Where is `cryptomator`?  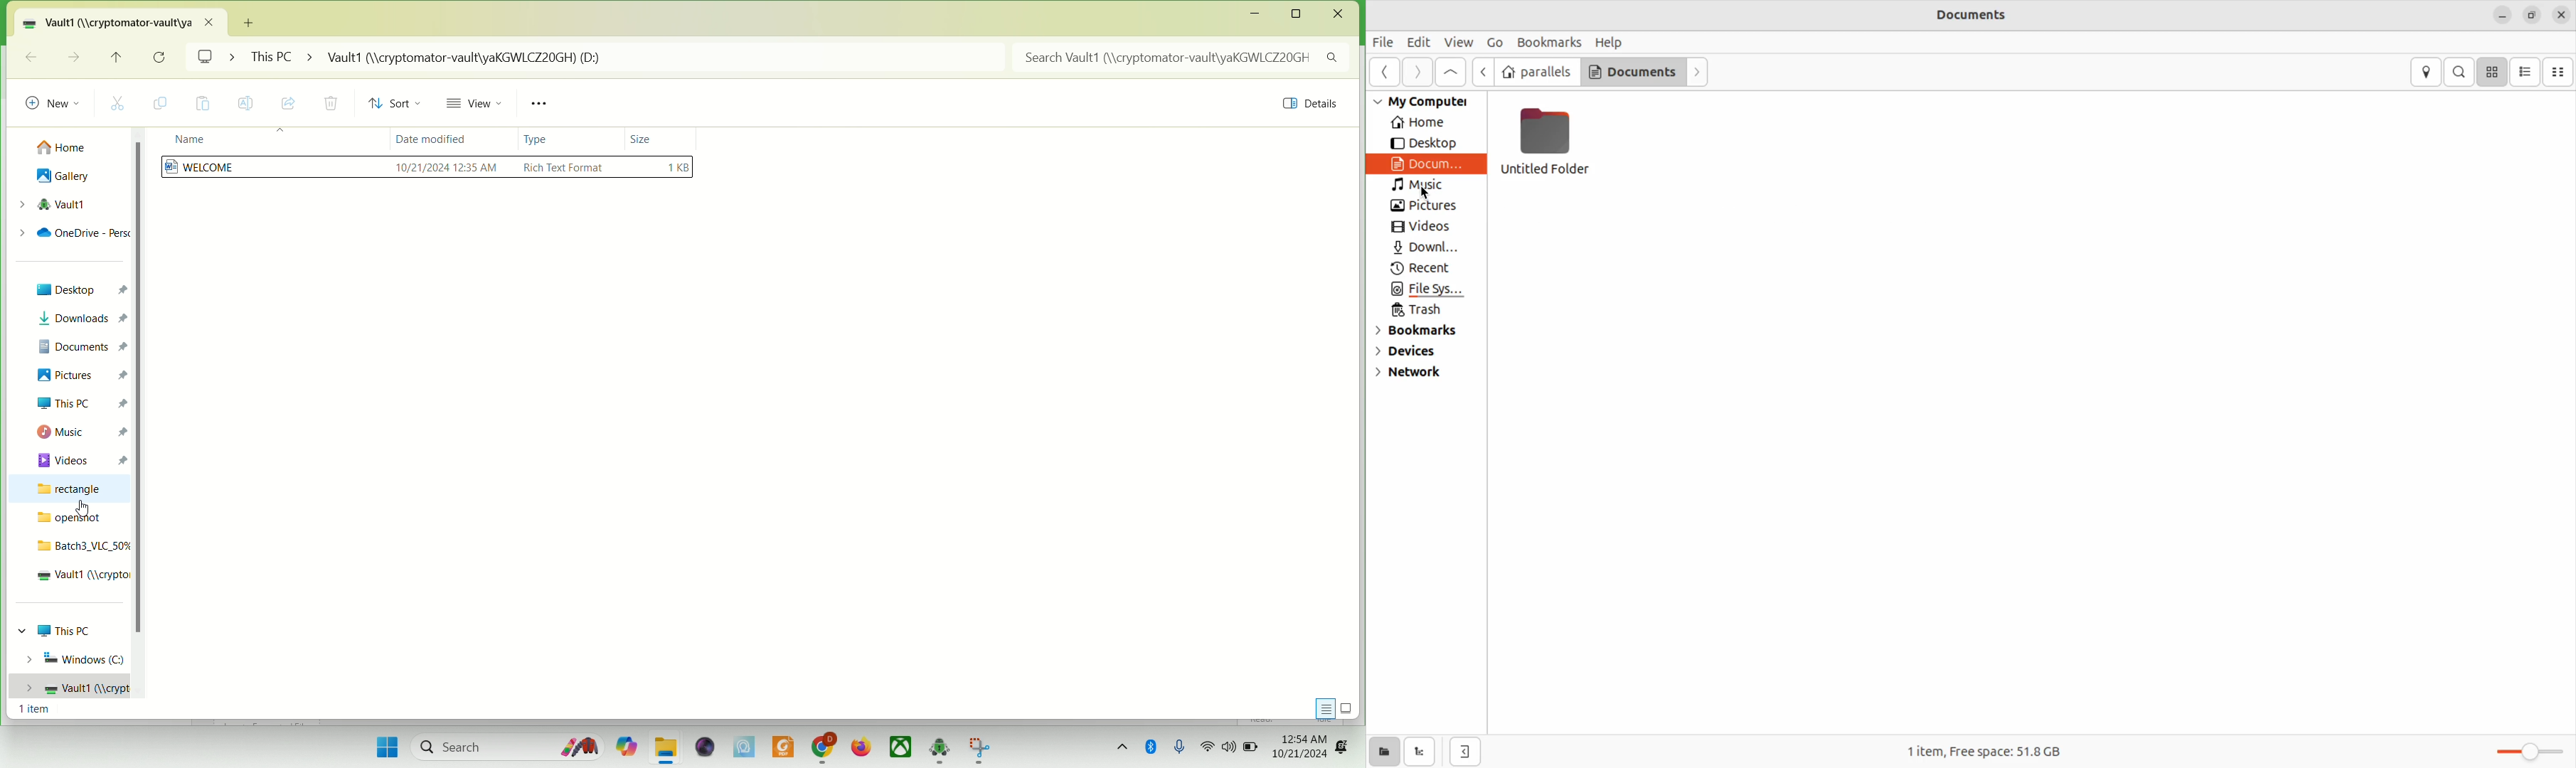
cryptomator is located at coordinates (940, 748).